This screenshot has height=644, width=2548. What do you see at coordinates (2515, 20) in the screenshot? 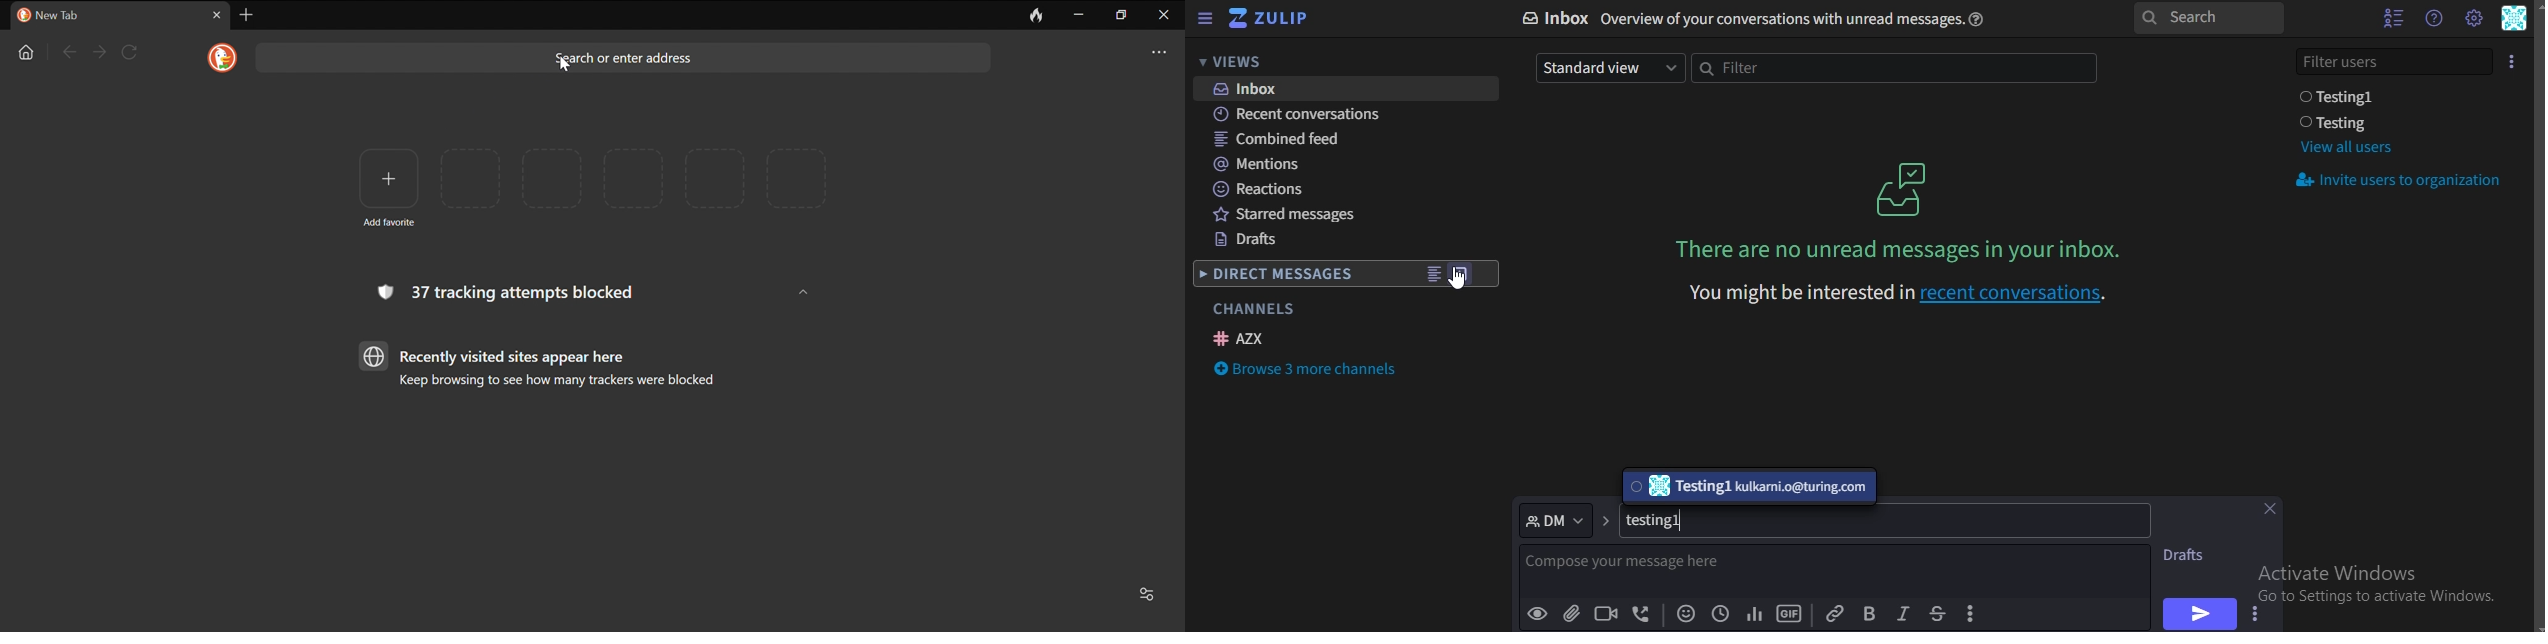
I see `personal menu` at bounding box center [2515, 20].